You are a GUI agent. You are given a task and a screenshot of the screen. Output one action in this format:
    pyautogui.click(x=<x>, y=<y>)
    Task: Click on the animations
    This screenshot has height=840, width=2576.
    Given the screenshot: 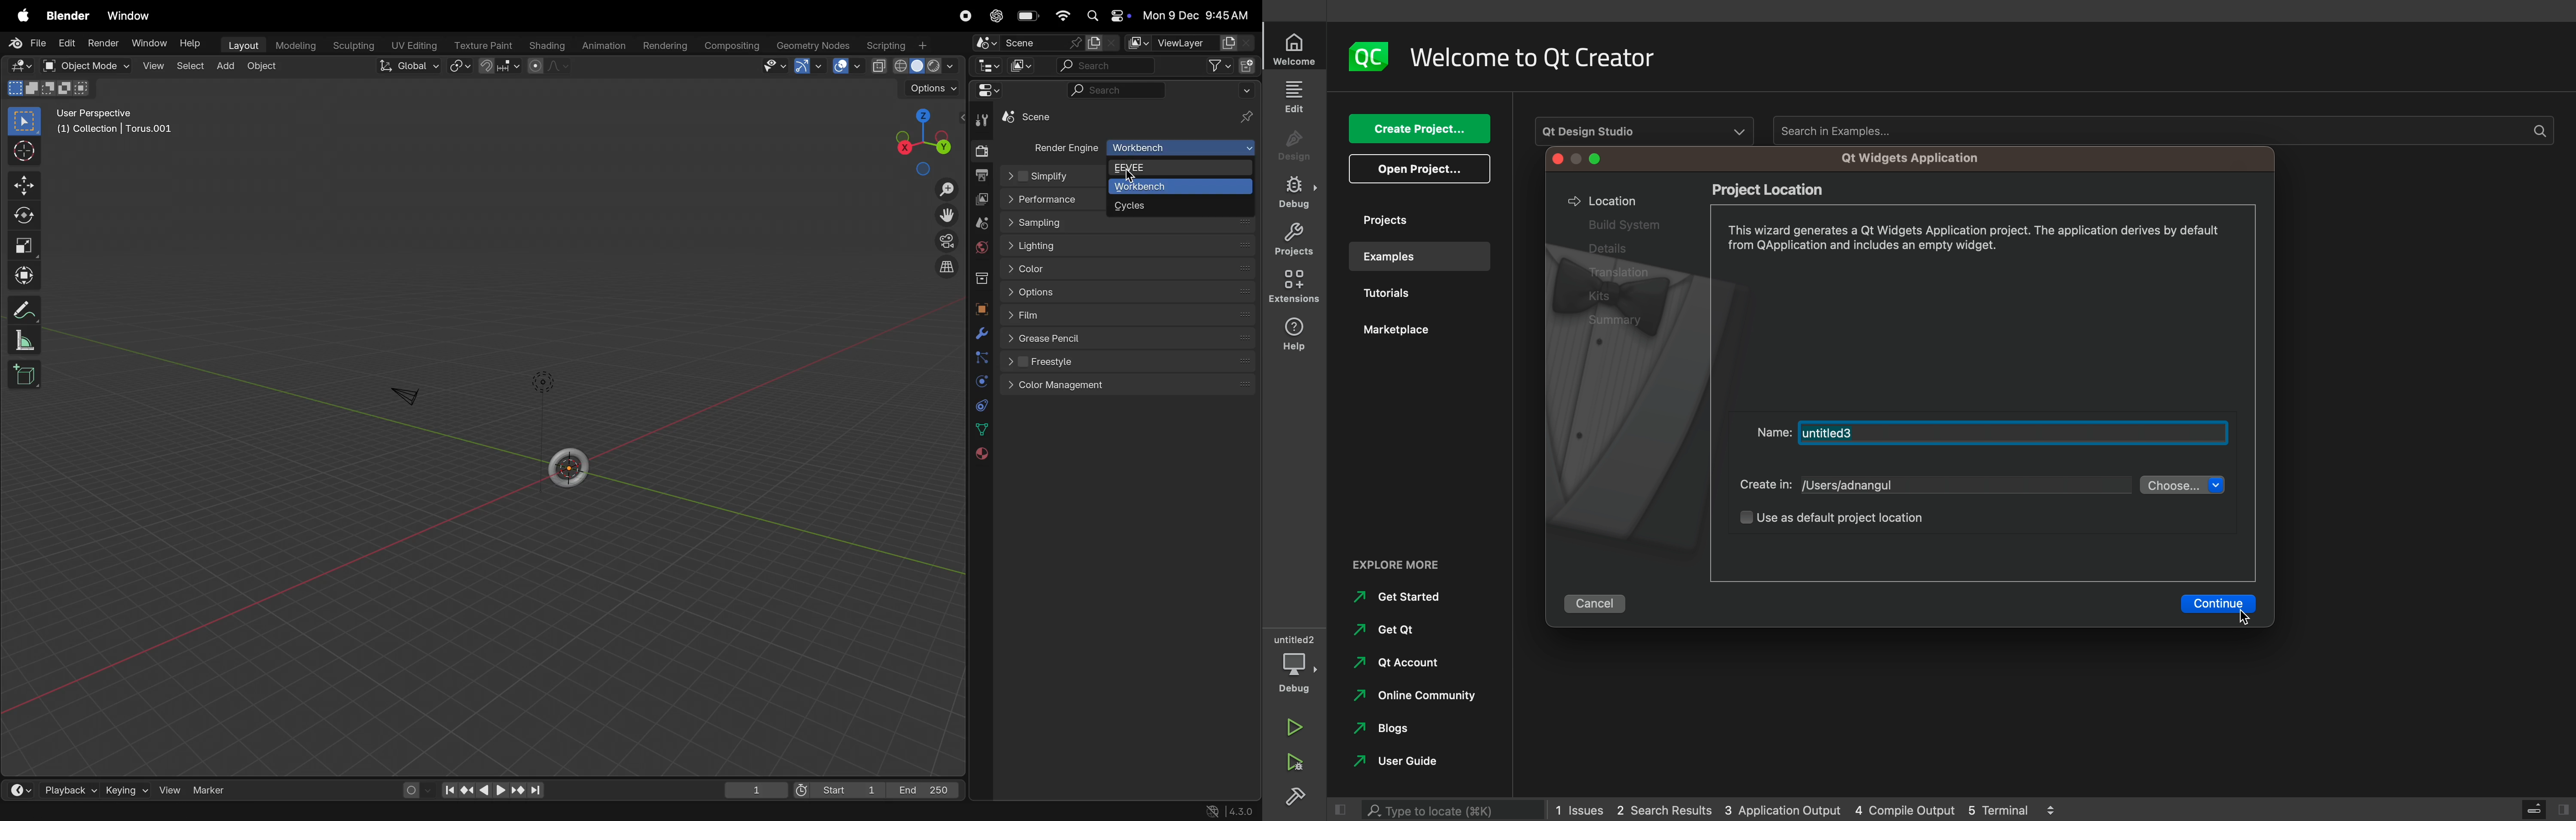 What is the action you would take?
    pyautogui.click(x=606, y=43)
    